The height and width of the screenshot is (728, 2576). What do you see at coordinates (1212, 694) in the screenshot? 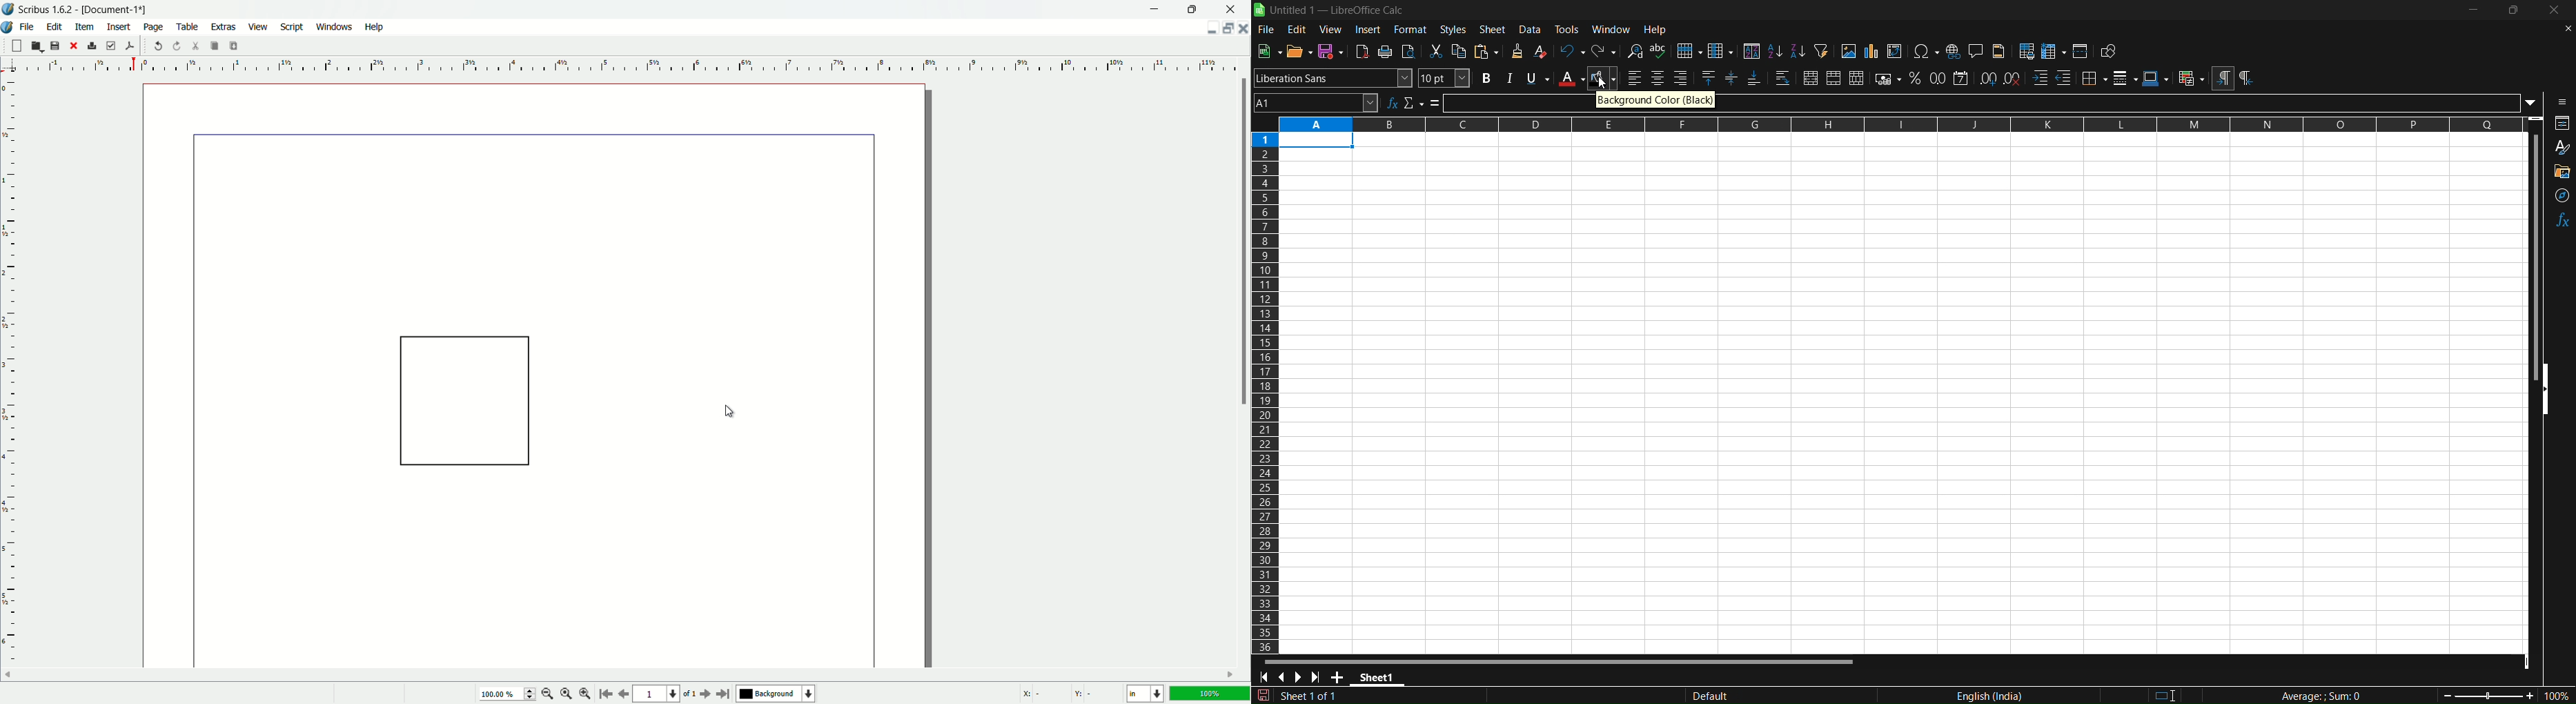
I see `100%` at bounding box center [1212, 694].